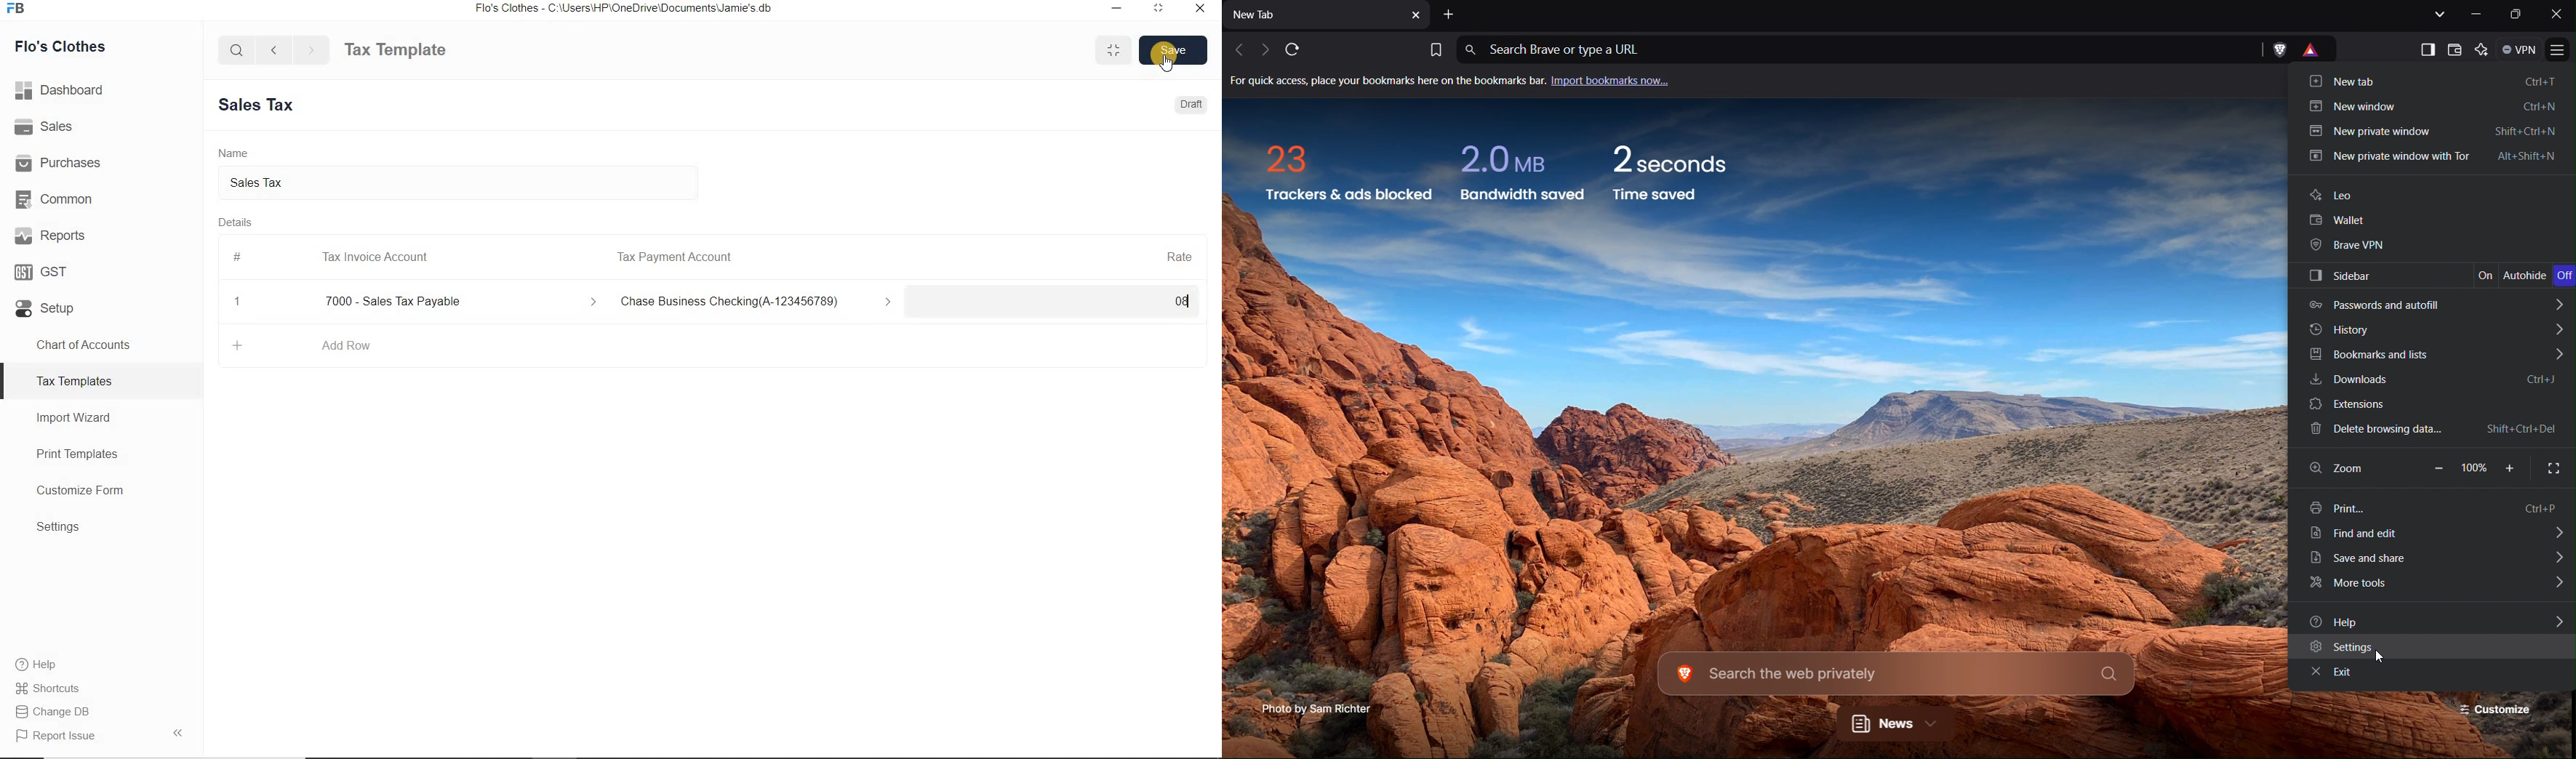  What do you see at coordinates (273, 49) in the screenshot?
I see `Backward` at bounding box center [273, 49].